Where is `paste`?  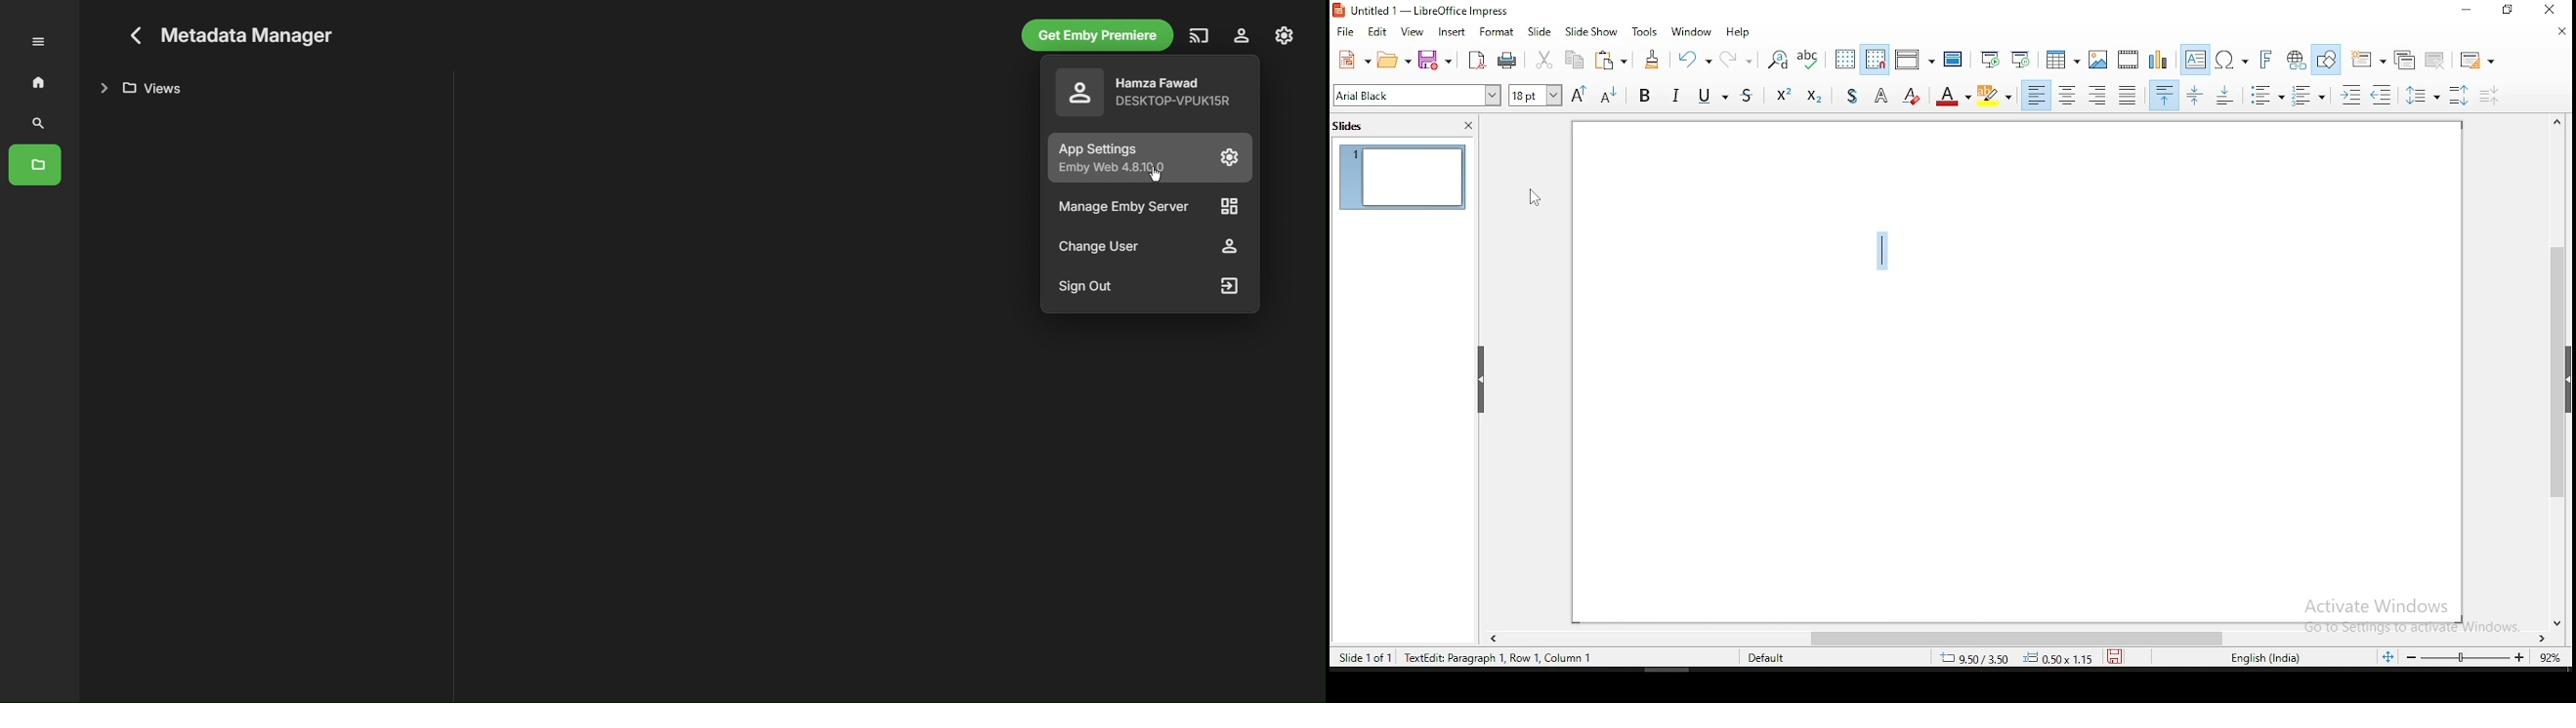
paste is located at coordinates (1610, 60).